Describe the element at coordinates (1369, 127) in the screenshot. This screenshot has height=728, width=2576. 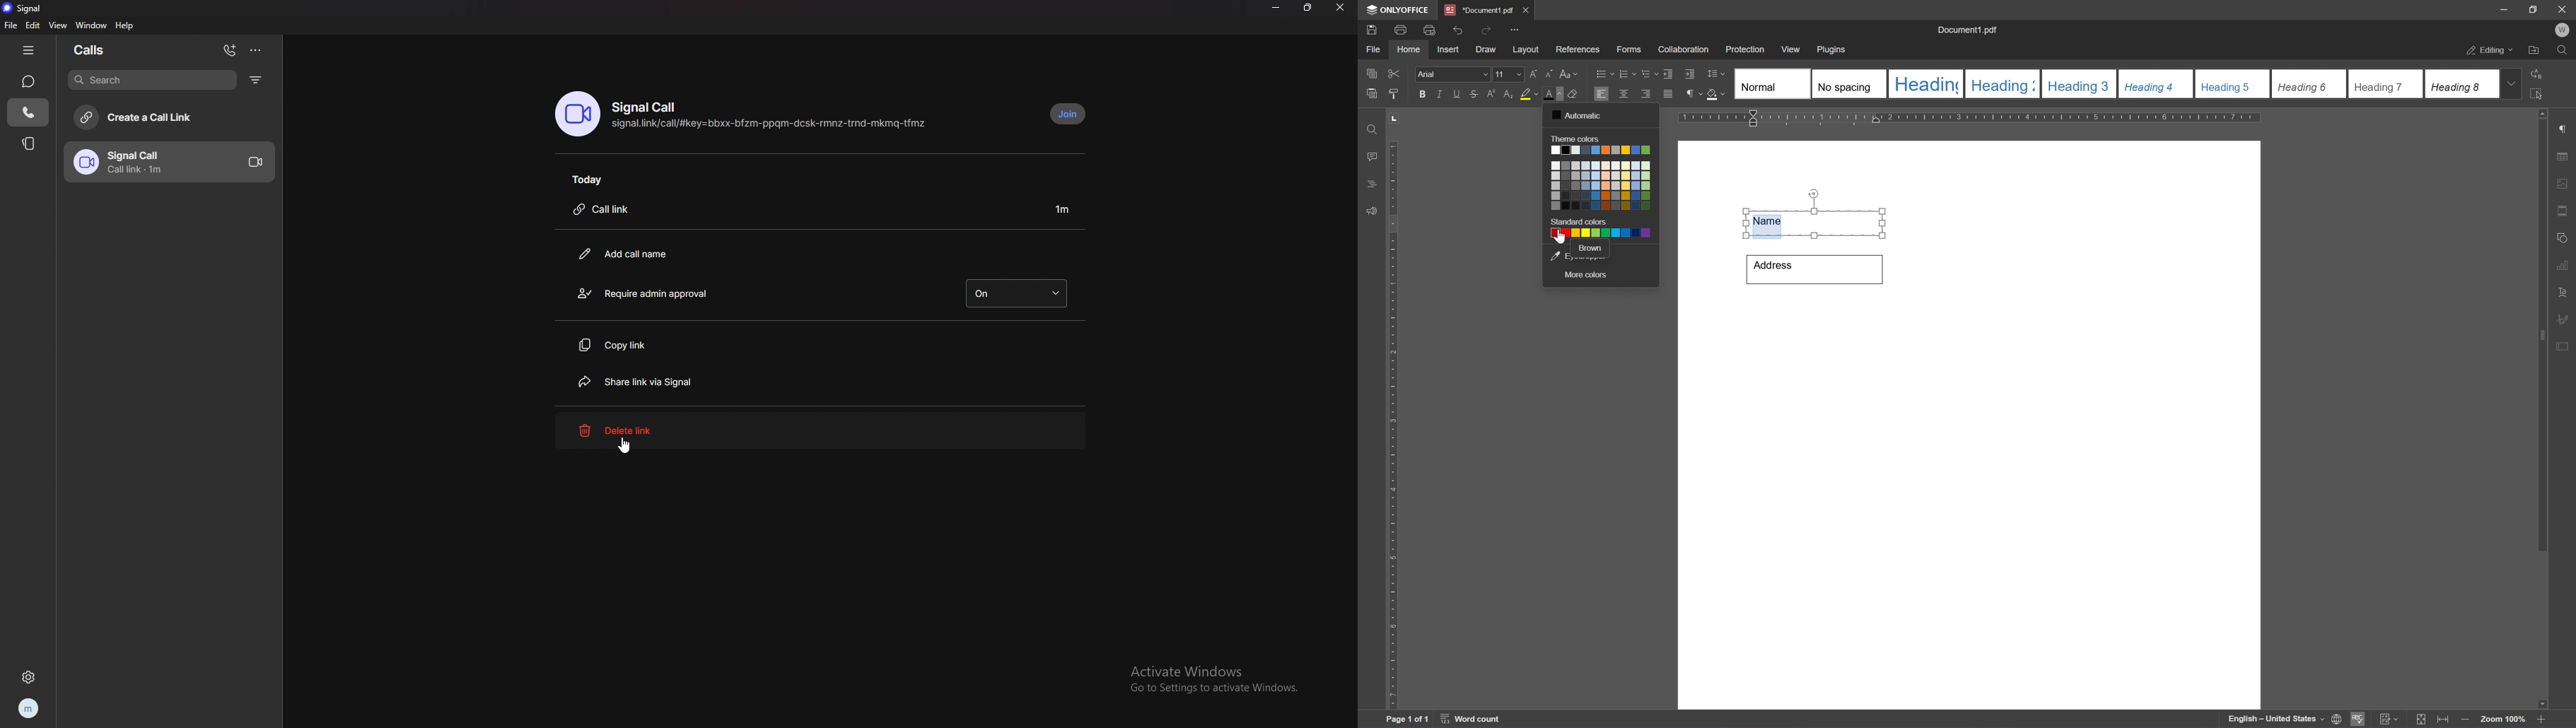
I see `find` at that location.